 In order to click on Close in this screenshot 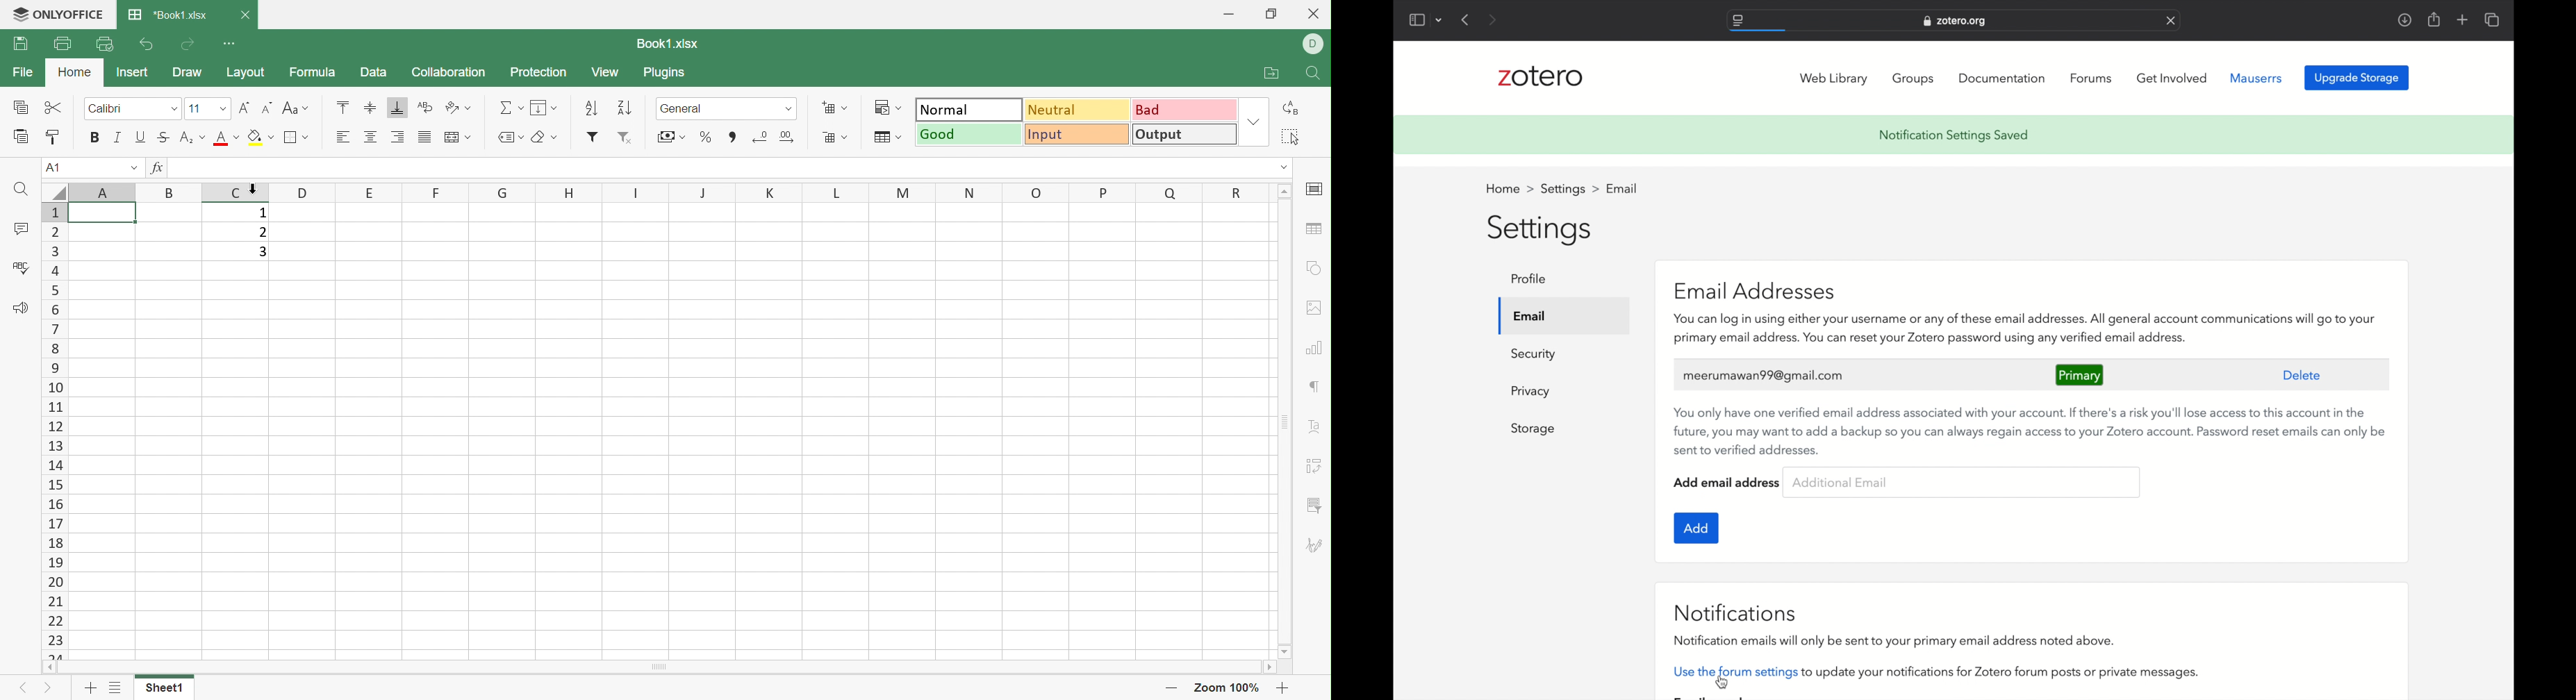, I will do `click(247, 16)`.